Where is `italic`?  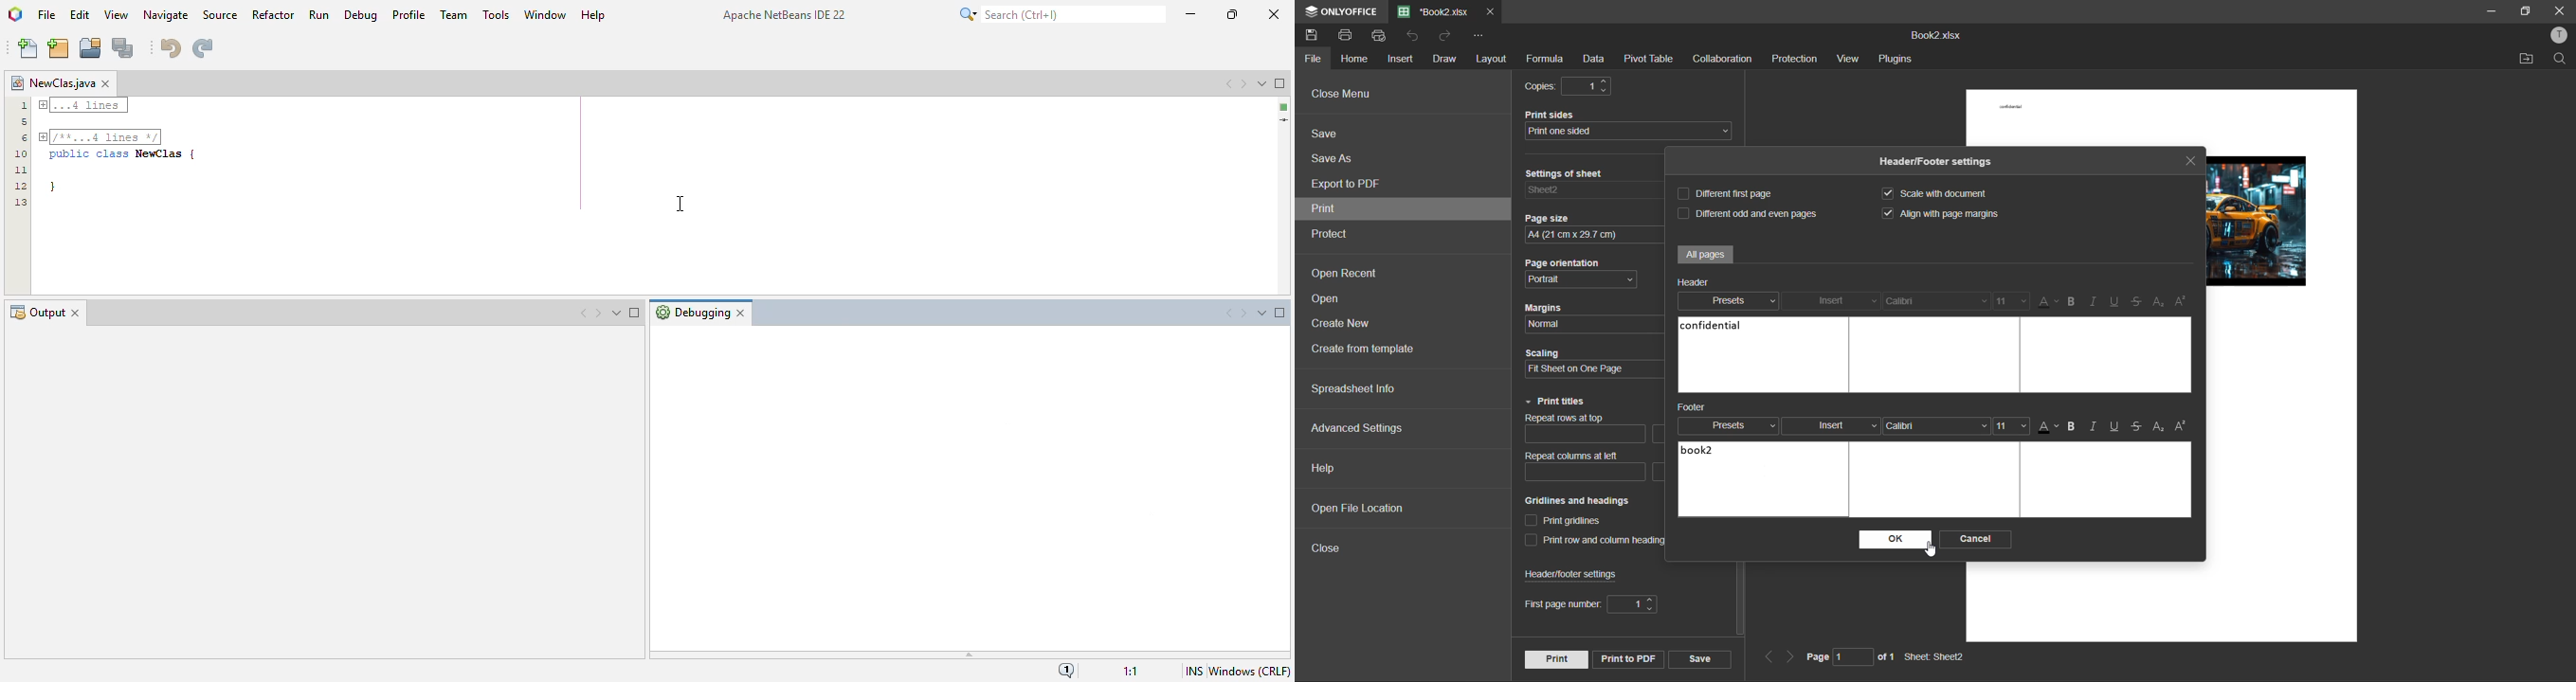 italic is located at coordinates (2095, 301).